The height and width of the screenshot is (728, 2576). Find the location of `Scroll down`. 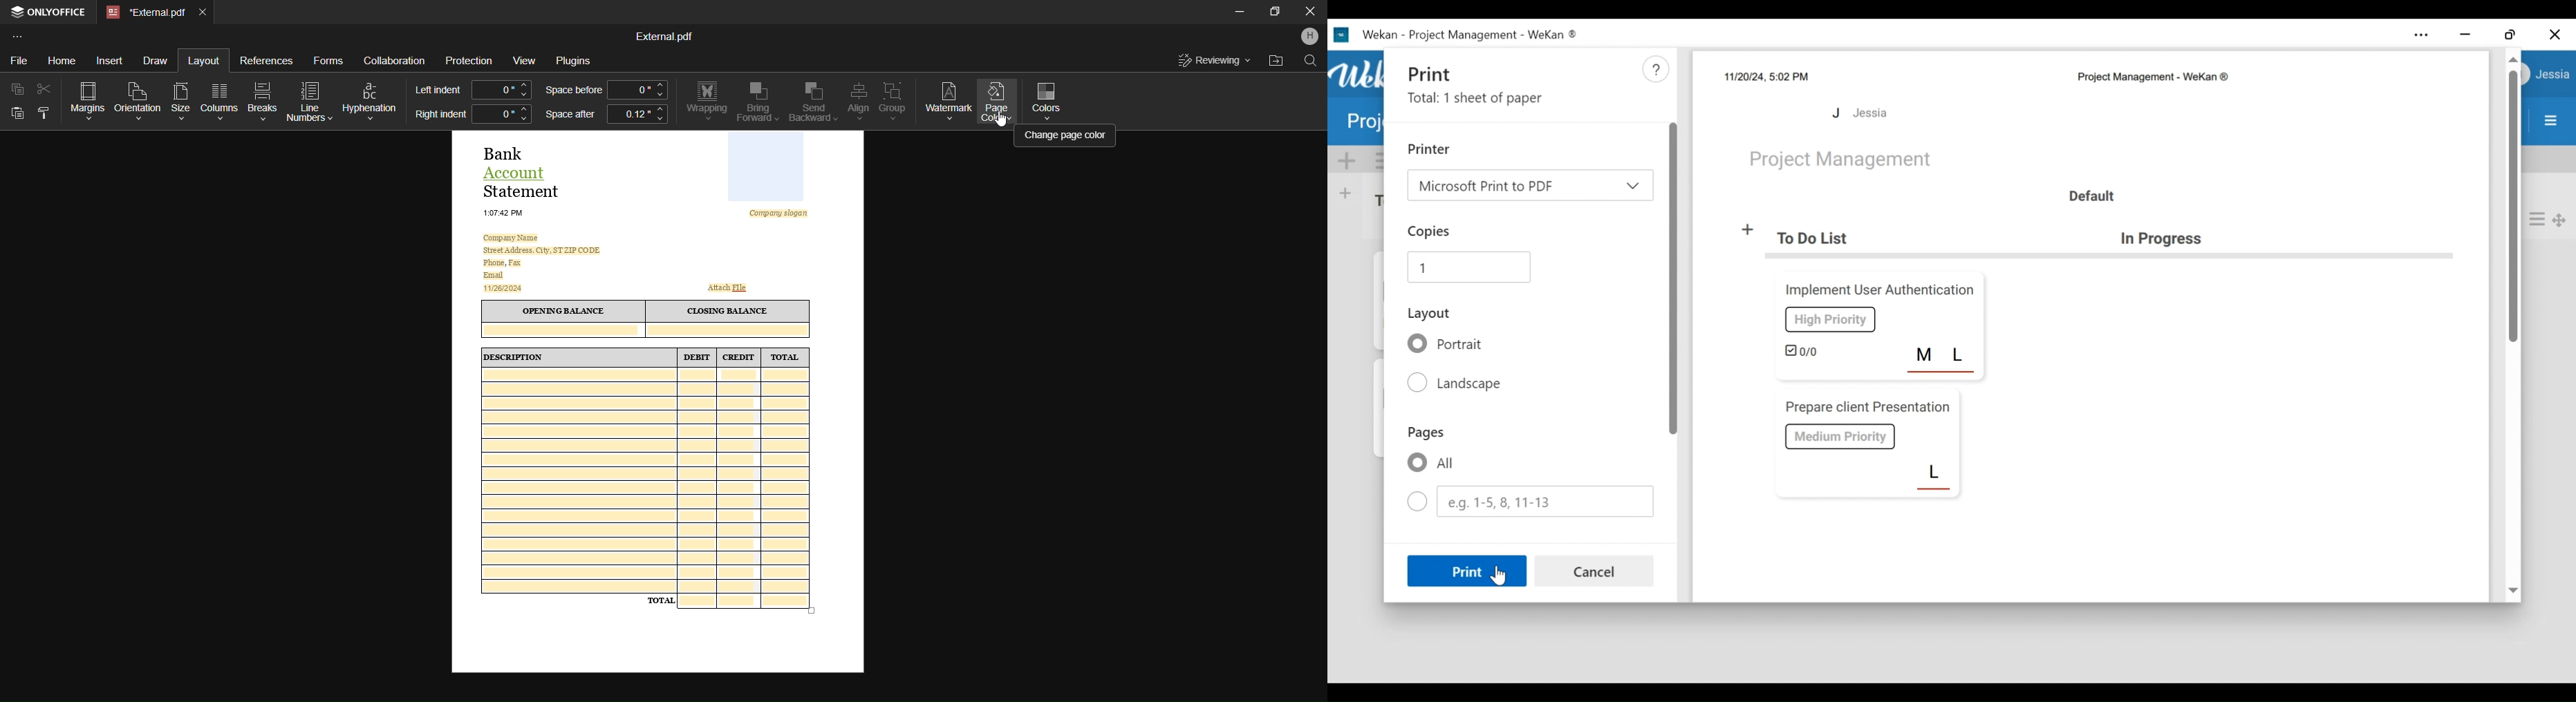

Scroll down is located at coordinates (2512, 592).